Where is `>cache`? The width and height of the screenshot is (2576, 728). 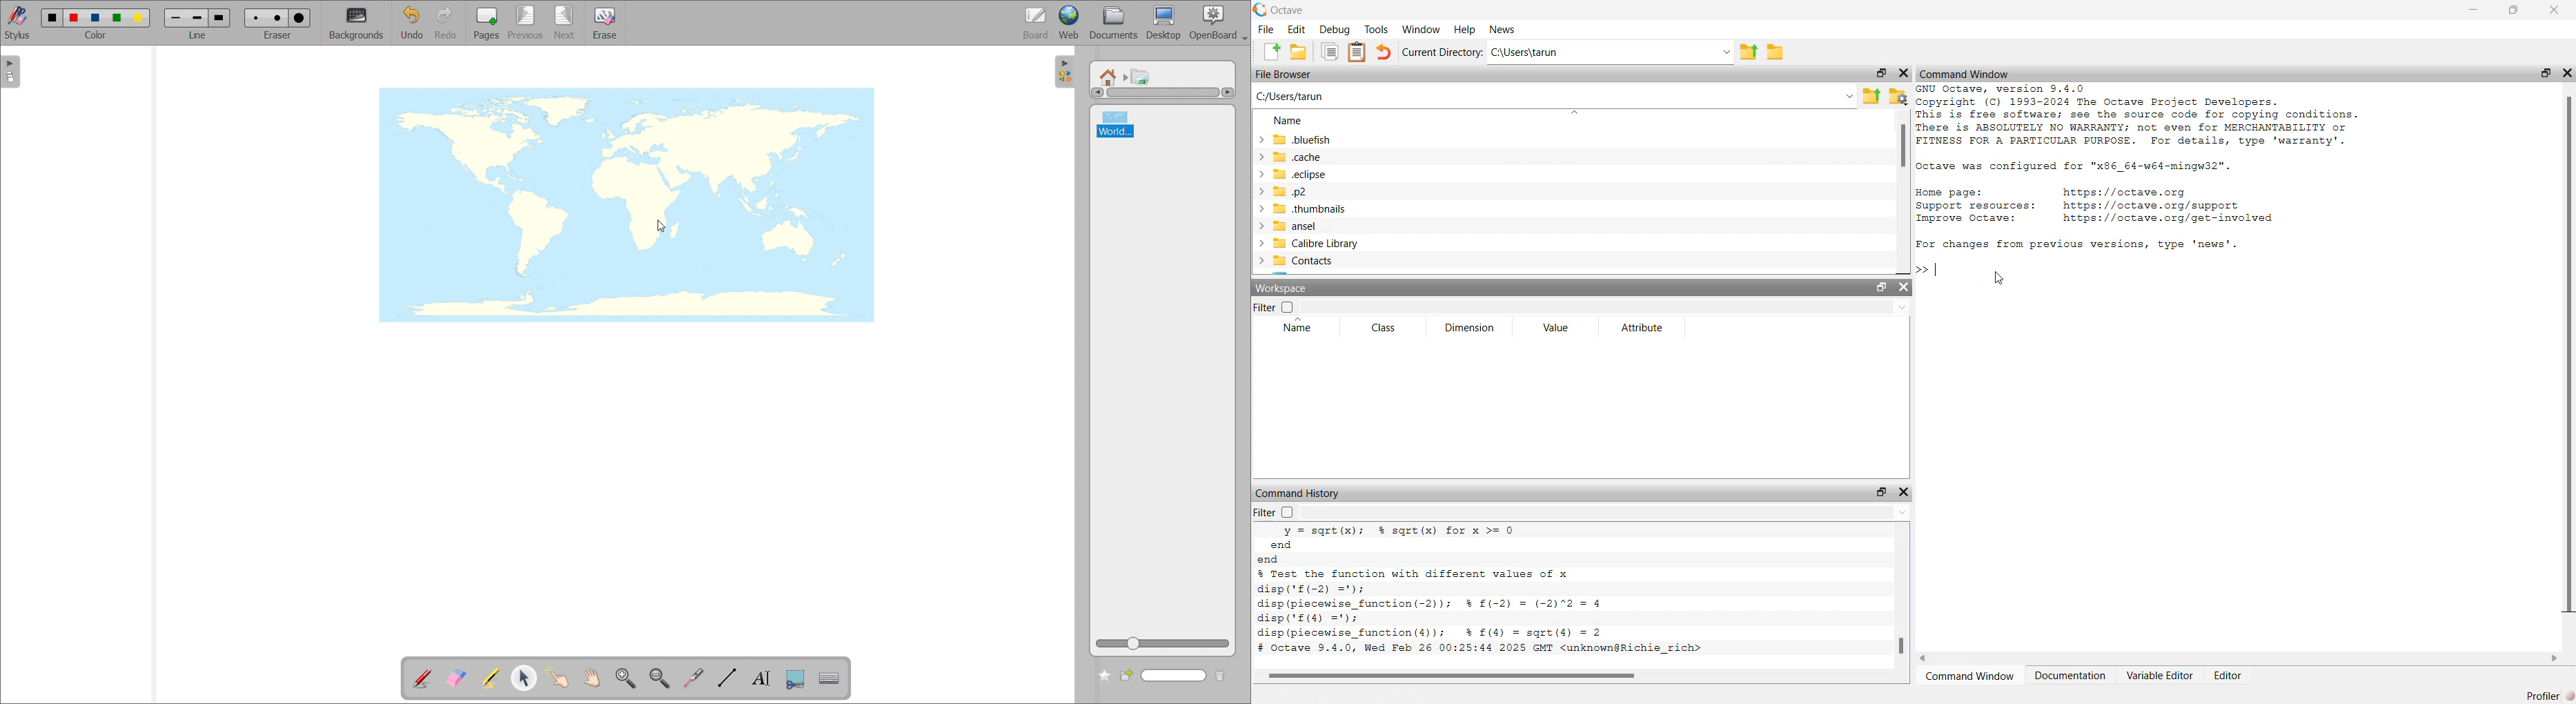
>cache is located at coordinates (1290, 156).